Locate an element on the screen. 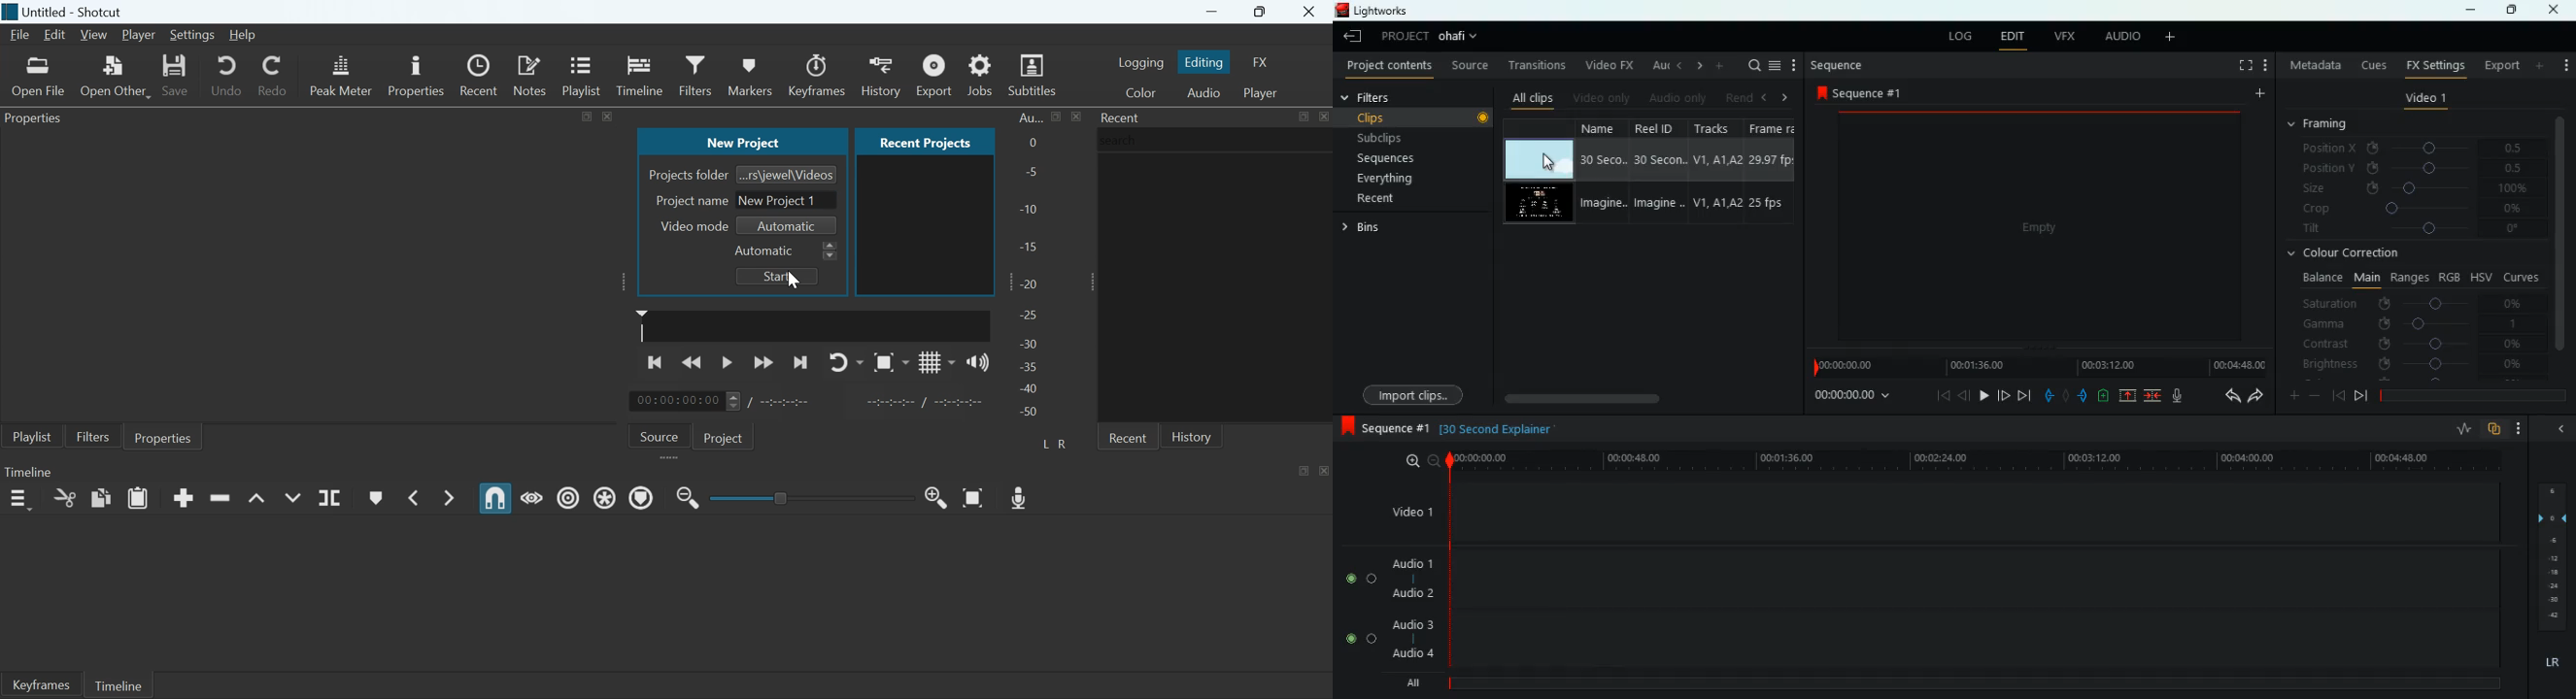  Minimize is located at coordinates (1212, 12).